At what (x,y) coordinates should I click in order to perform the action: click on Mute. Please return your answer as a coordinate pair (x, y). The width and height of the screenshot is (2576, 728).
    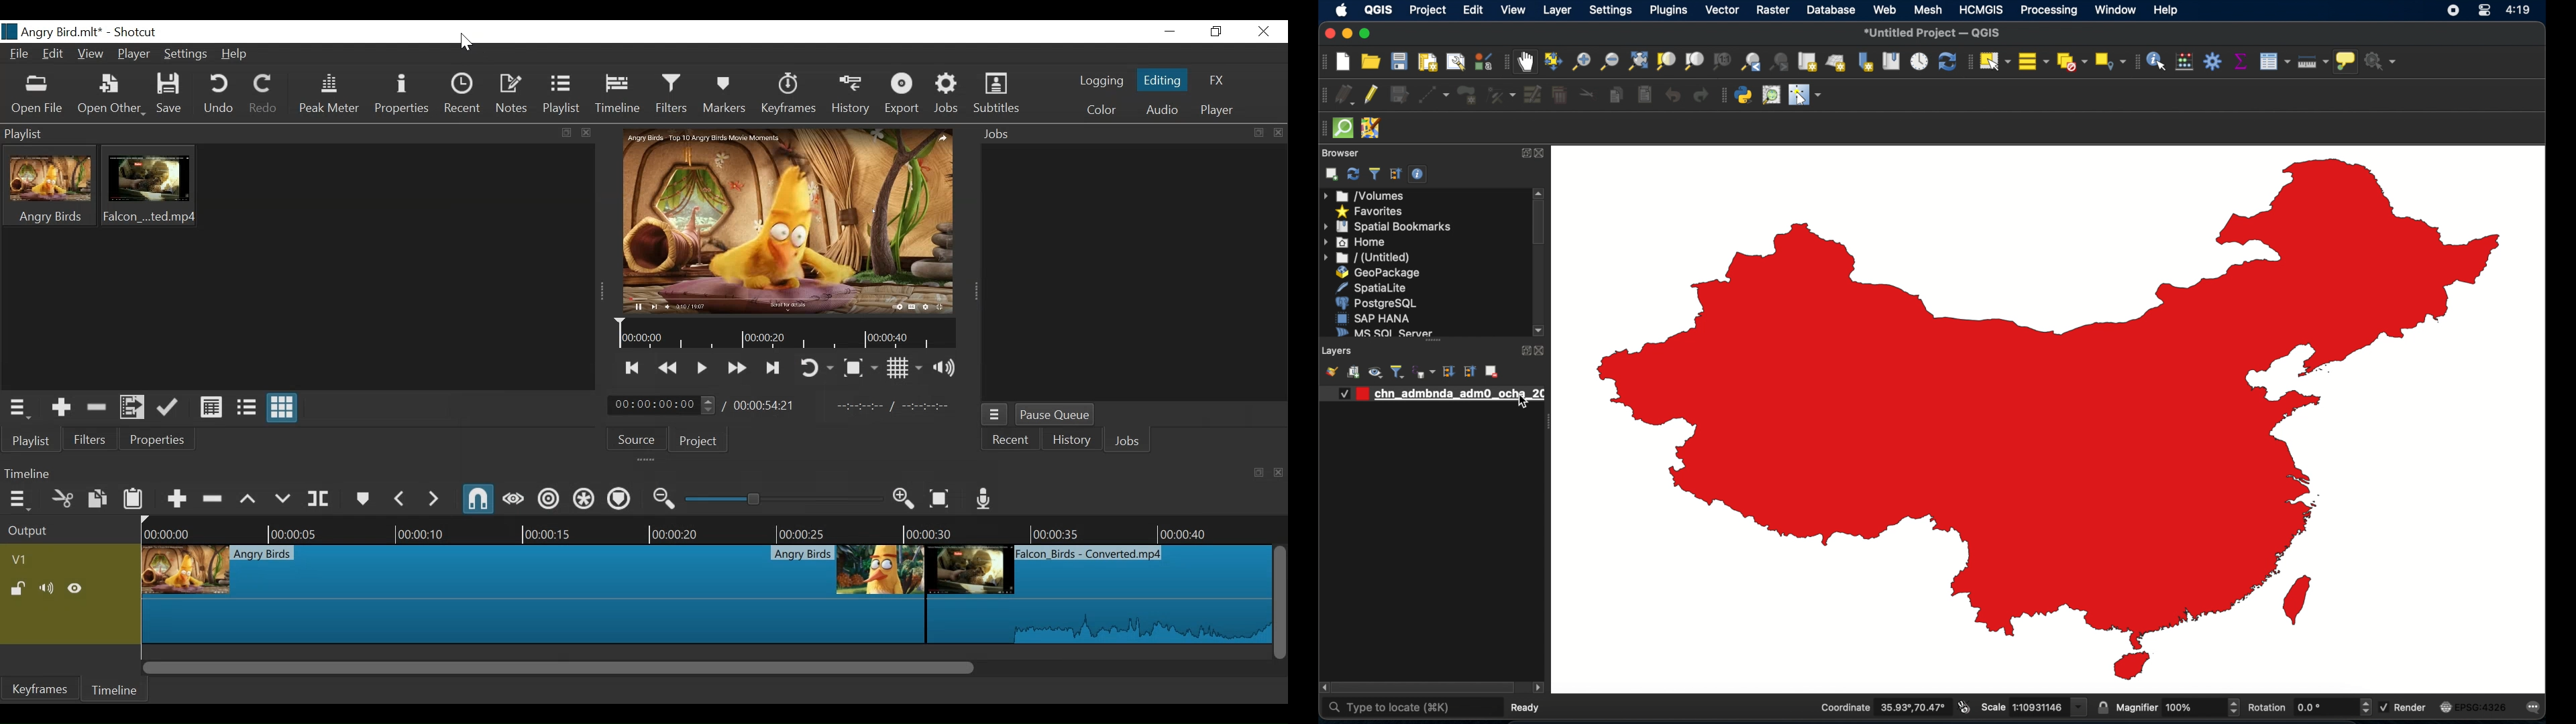
    Looking at the image, I should click on (48, 588).